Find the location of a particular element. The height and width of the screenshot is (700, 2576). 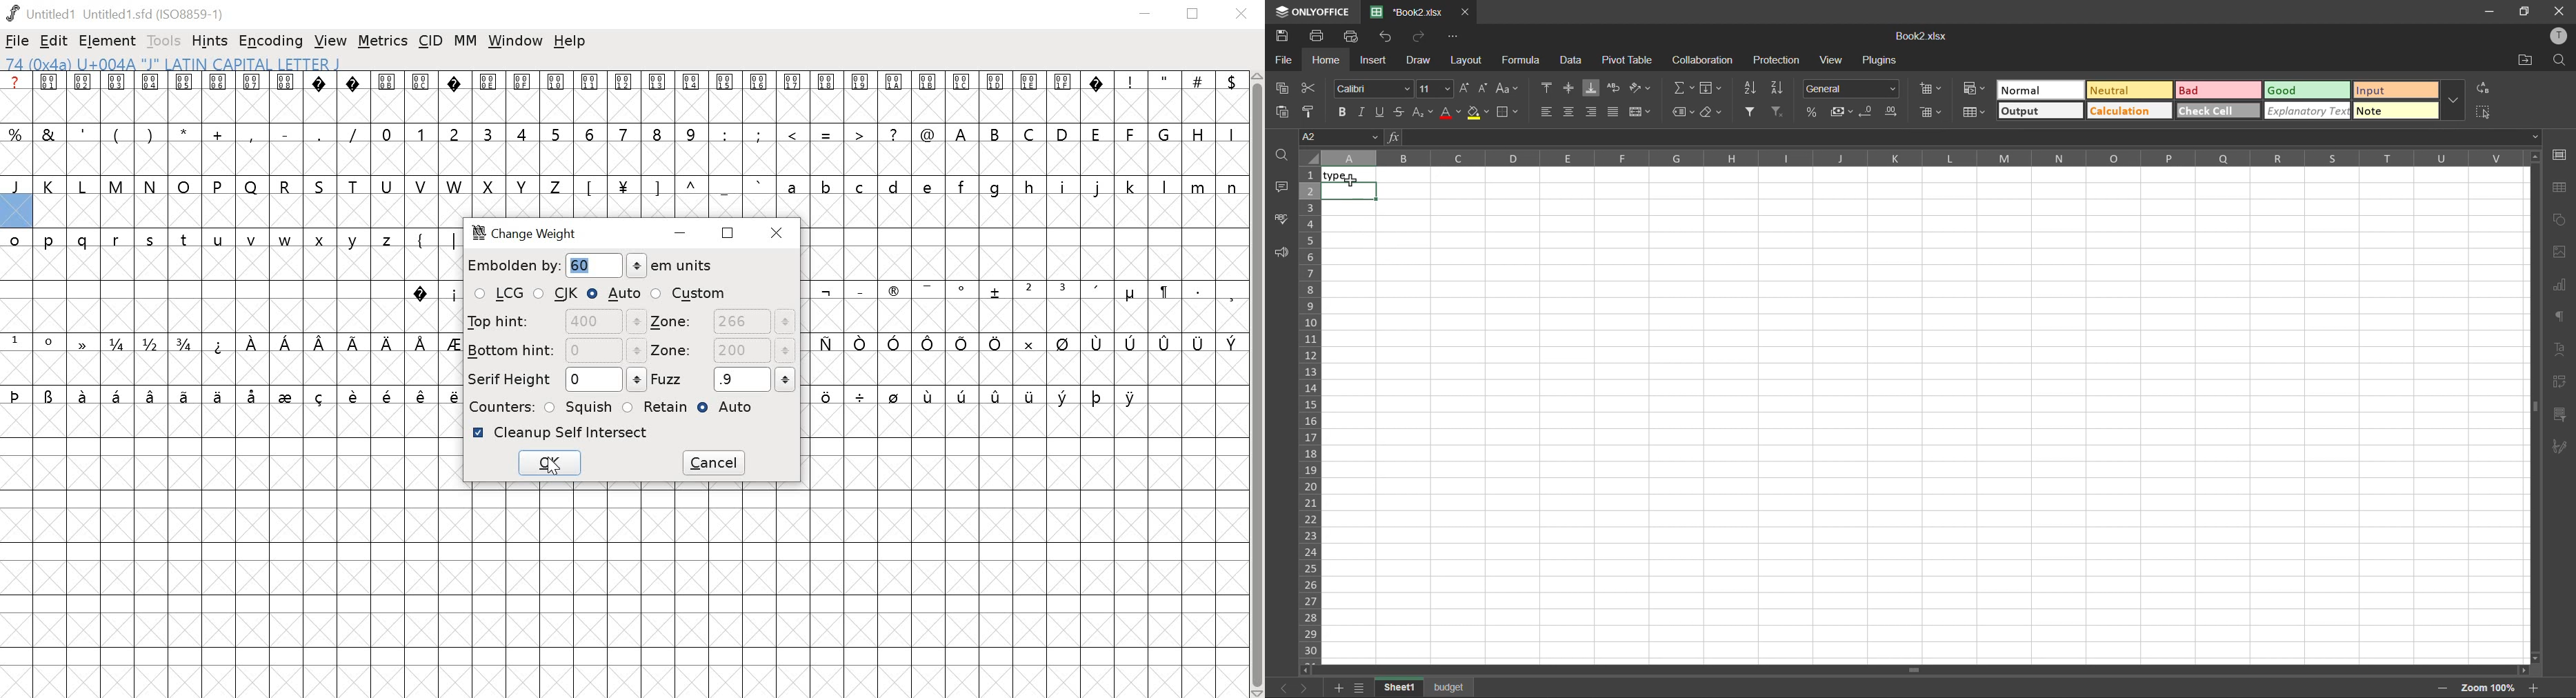

ENCODING is located at coordinates (271, 41).